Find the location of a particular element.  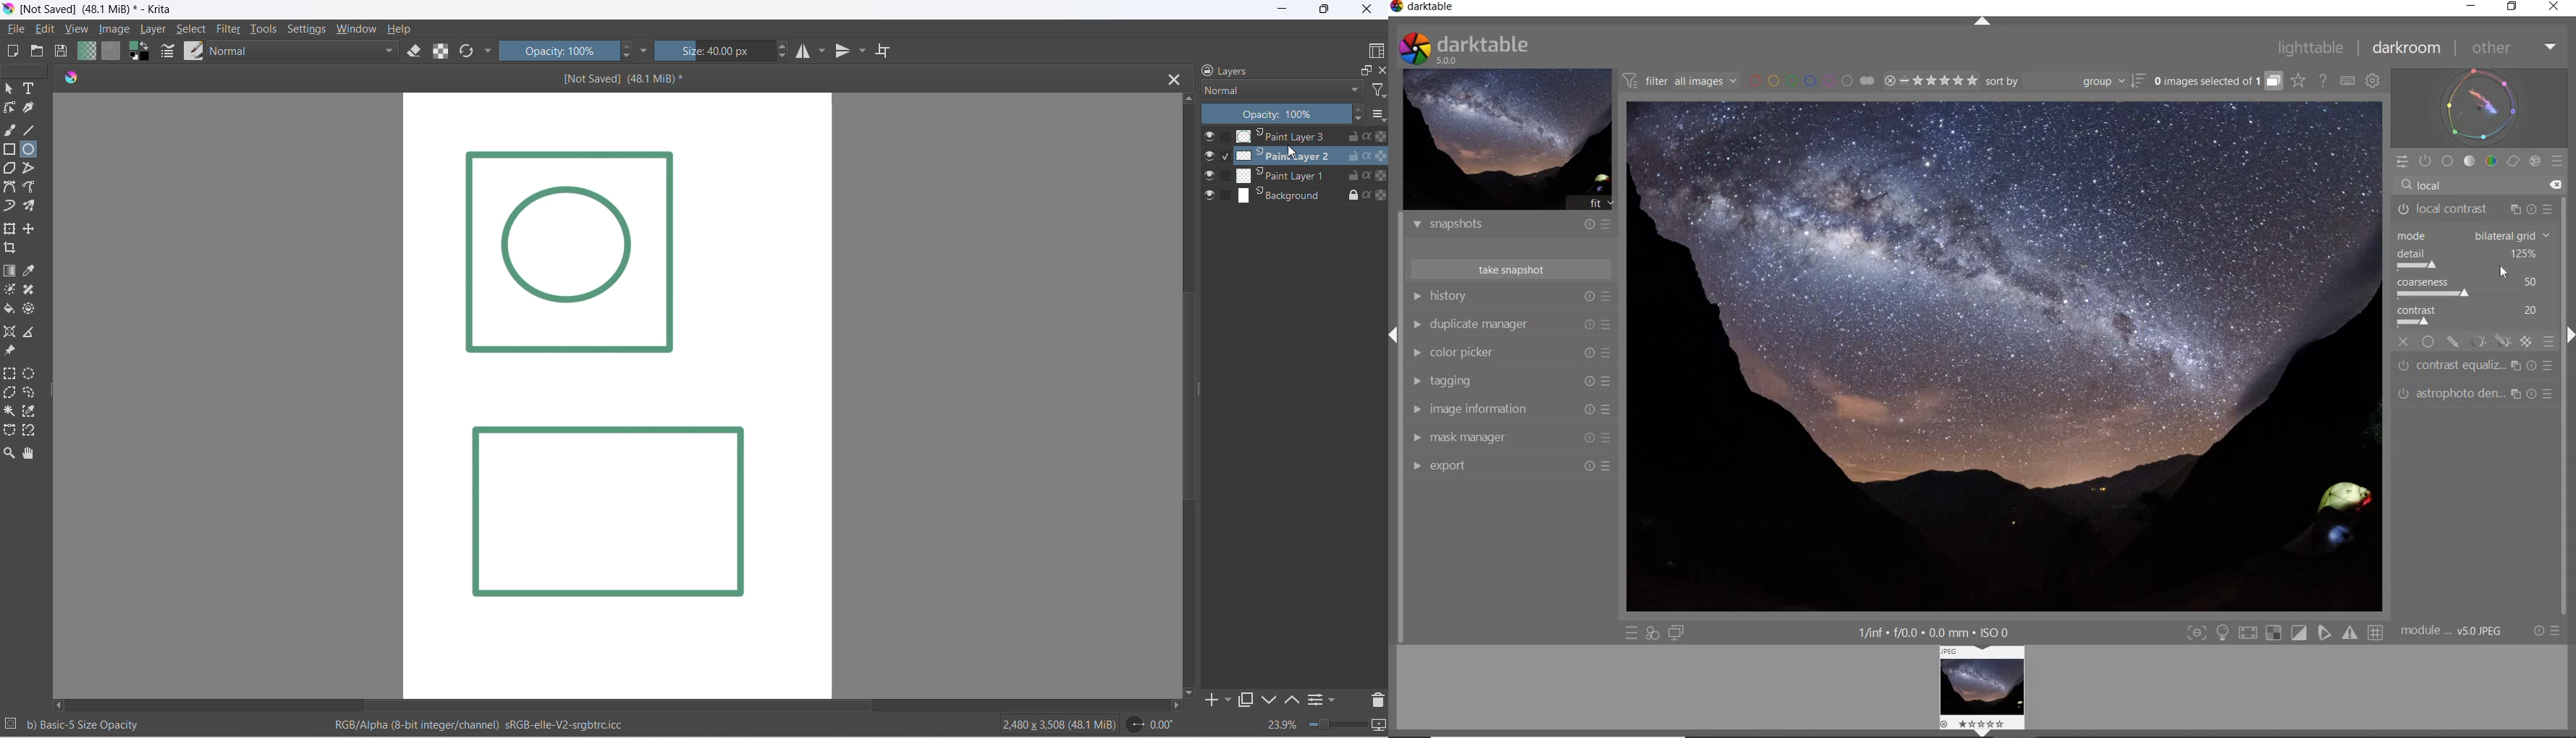

IMAGE PREVIEW is located at coordinates (1985, 686).